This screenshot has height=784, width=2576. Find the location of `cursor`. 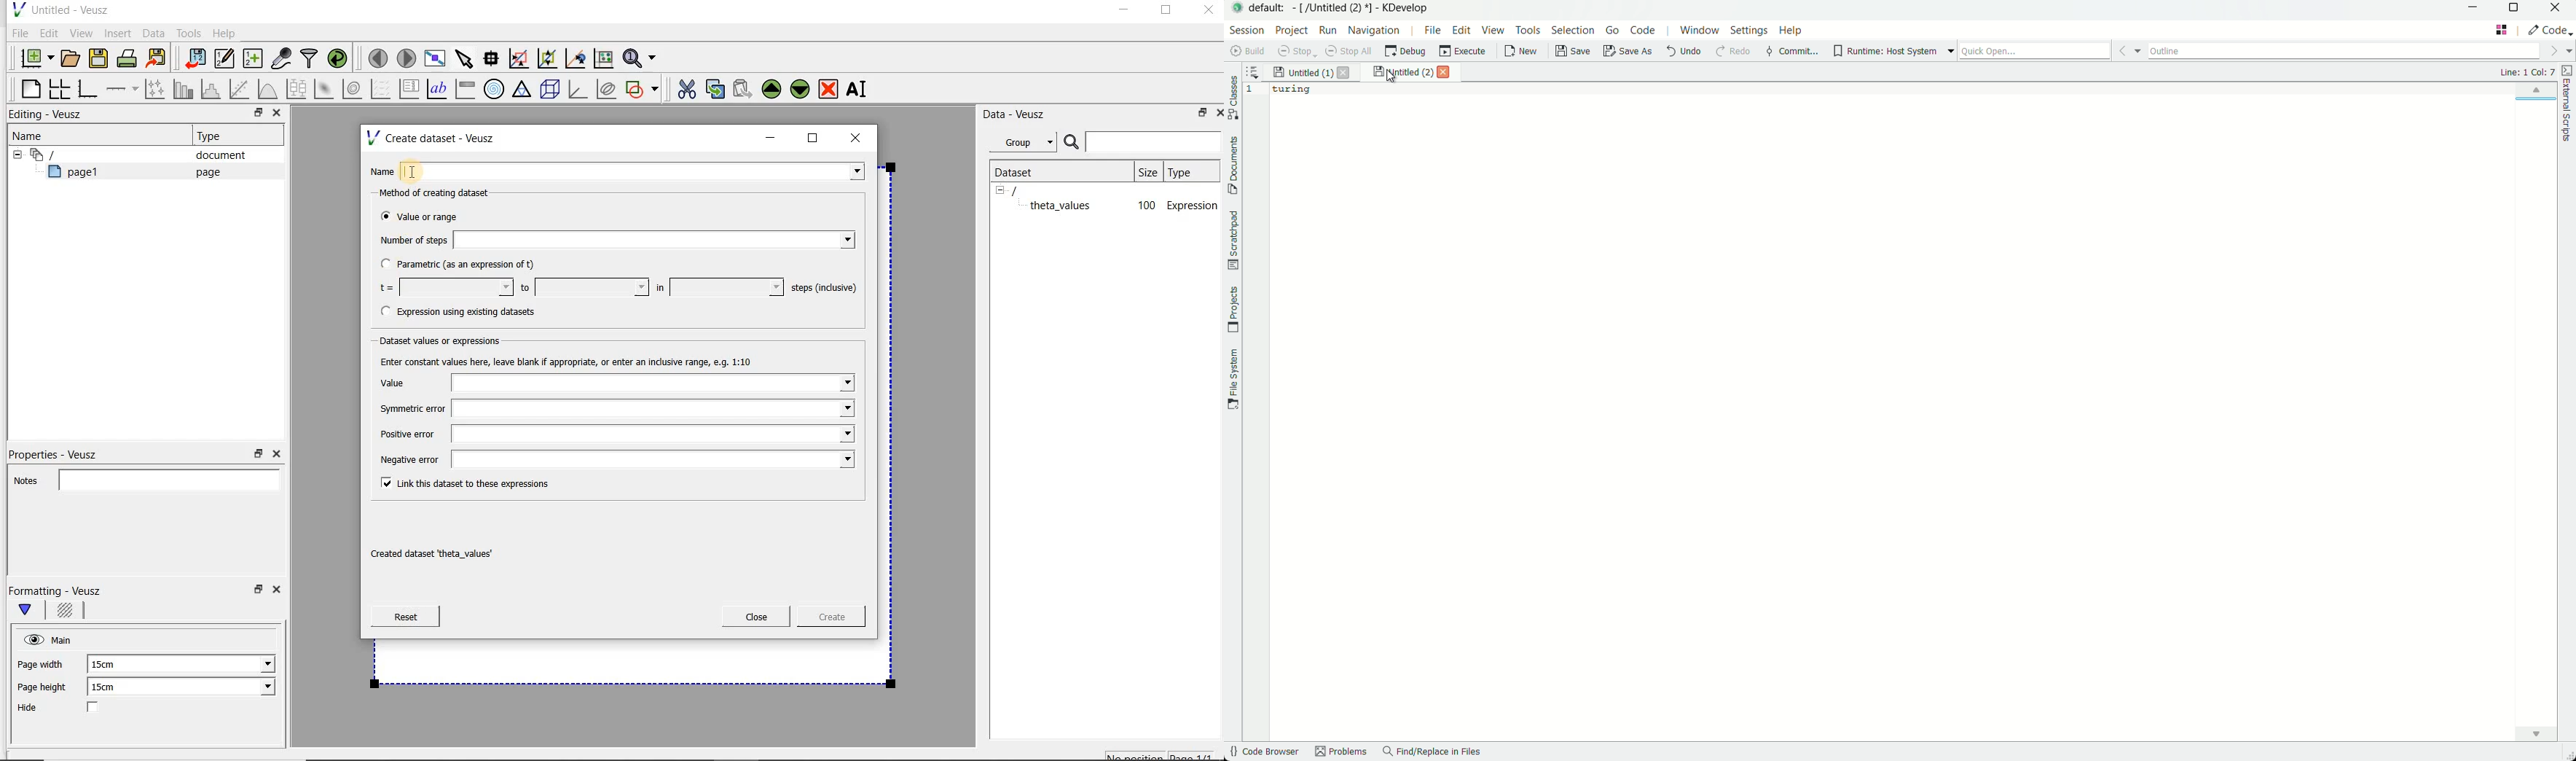

cursor is located at coordinates (1391, 76).